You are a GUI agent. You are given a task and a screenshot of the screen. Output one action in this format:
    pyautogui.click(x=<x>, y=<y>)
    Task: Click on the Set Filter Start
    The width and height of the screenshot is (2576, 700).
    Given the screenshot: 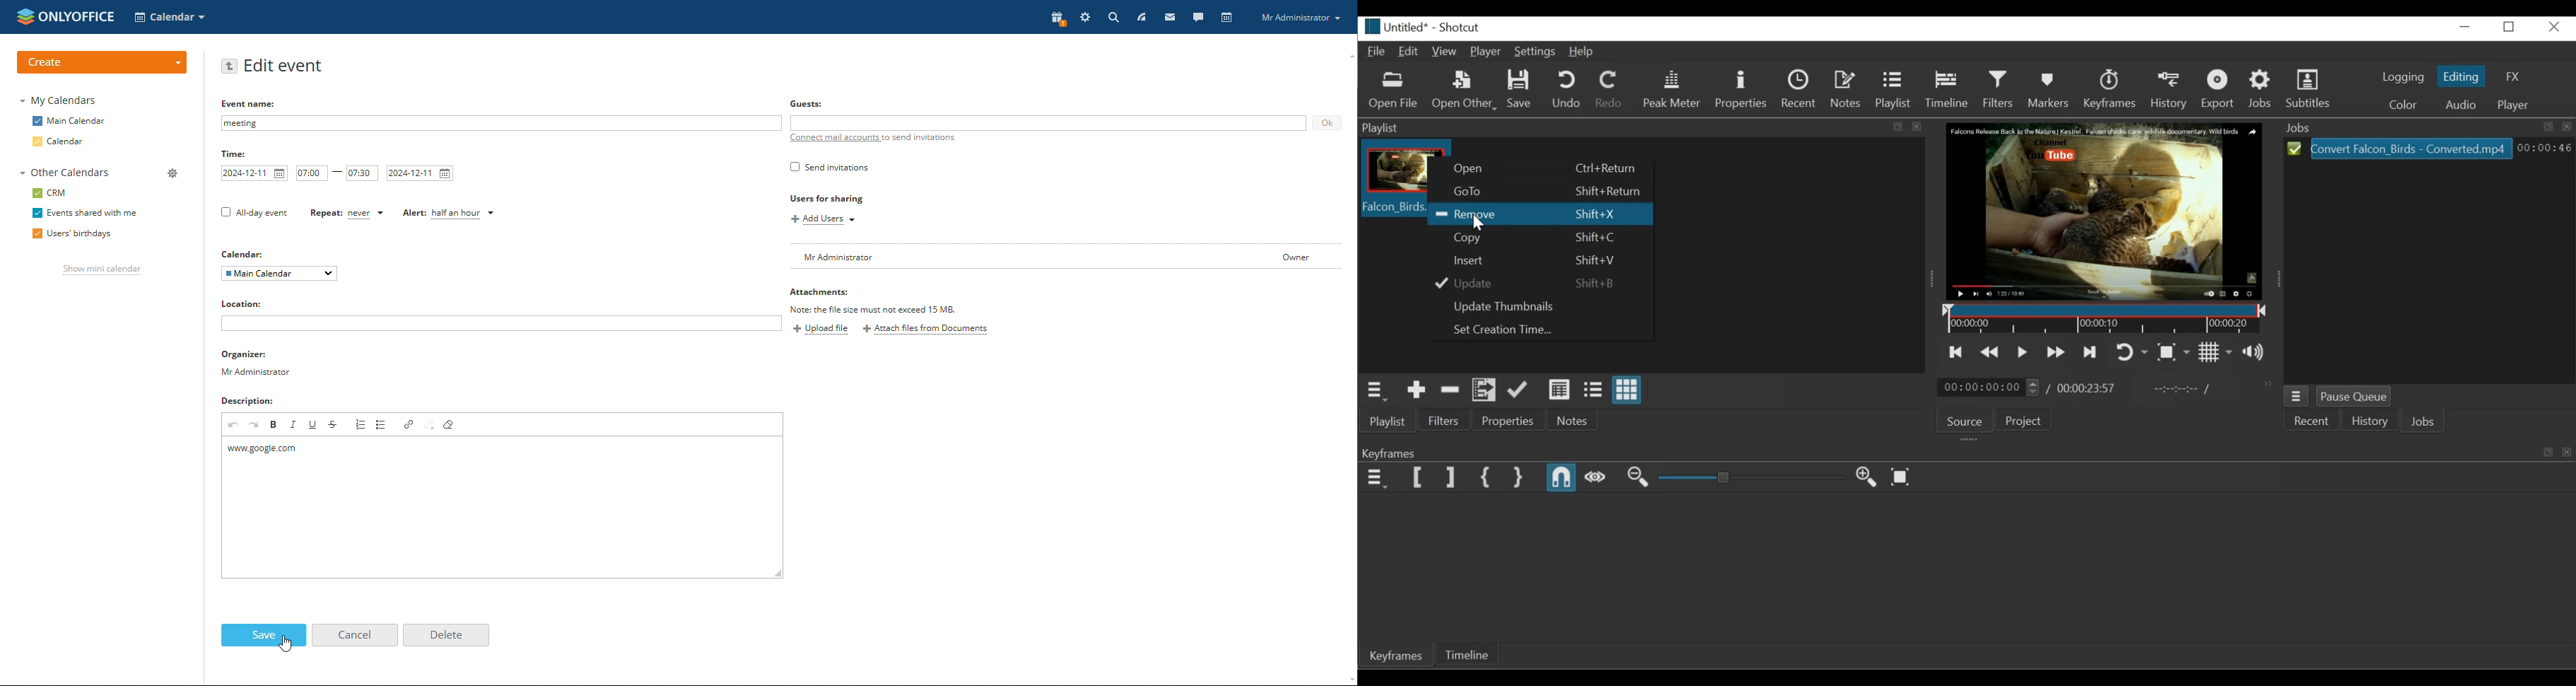 What is the action you would take?
    pyautogui.click(x=1419, y=477)
    